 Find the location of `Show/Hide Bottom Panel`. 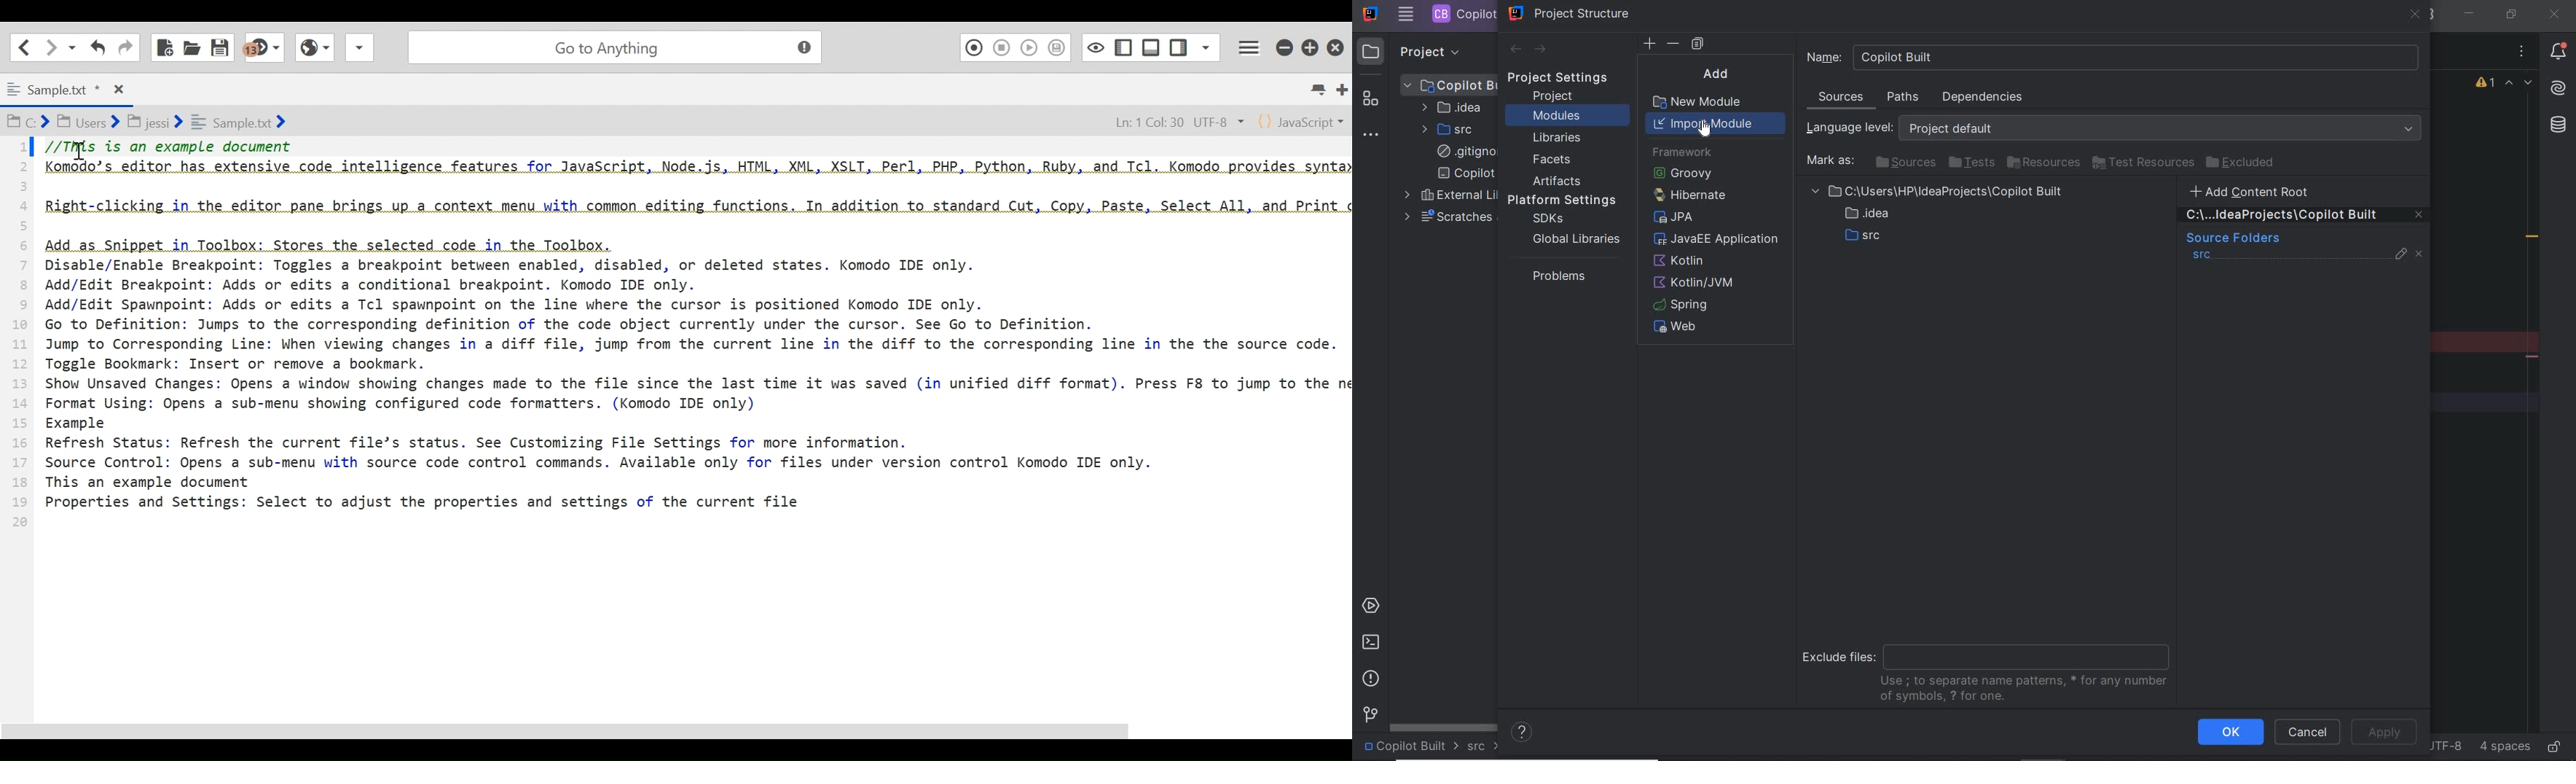

Show/Hide Bottom Panel is located at coordinates (1151, 45).